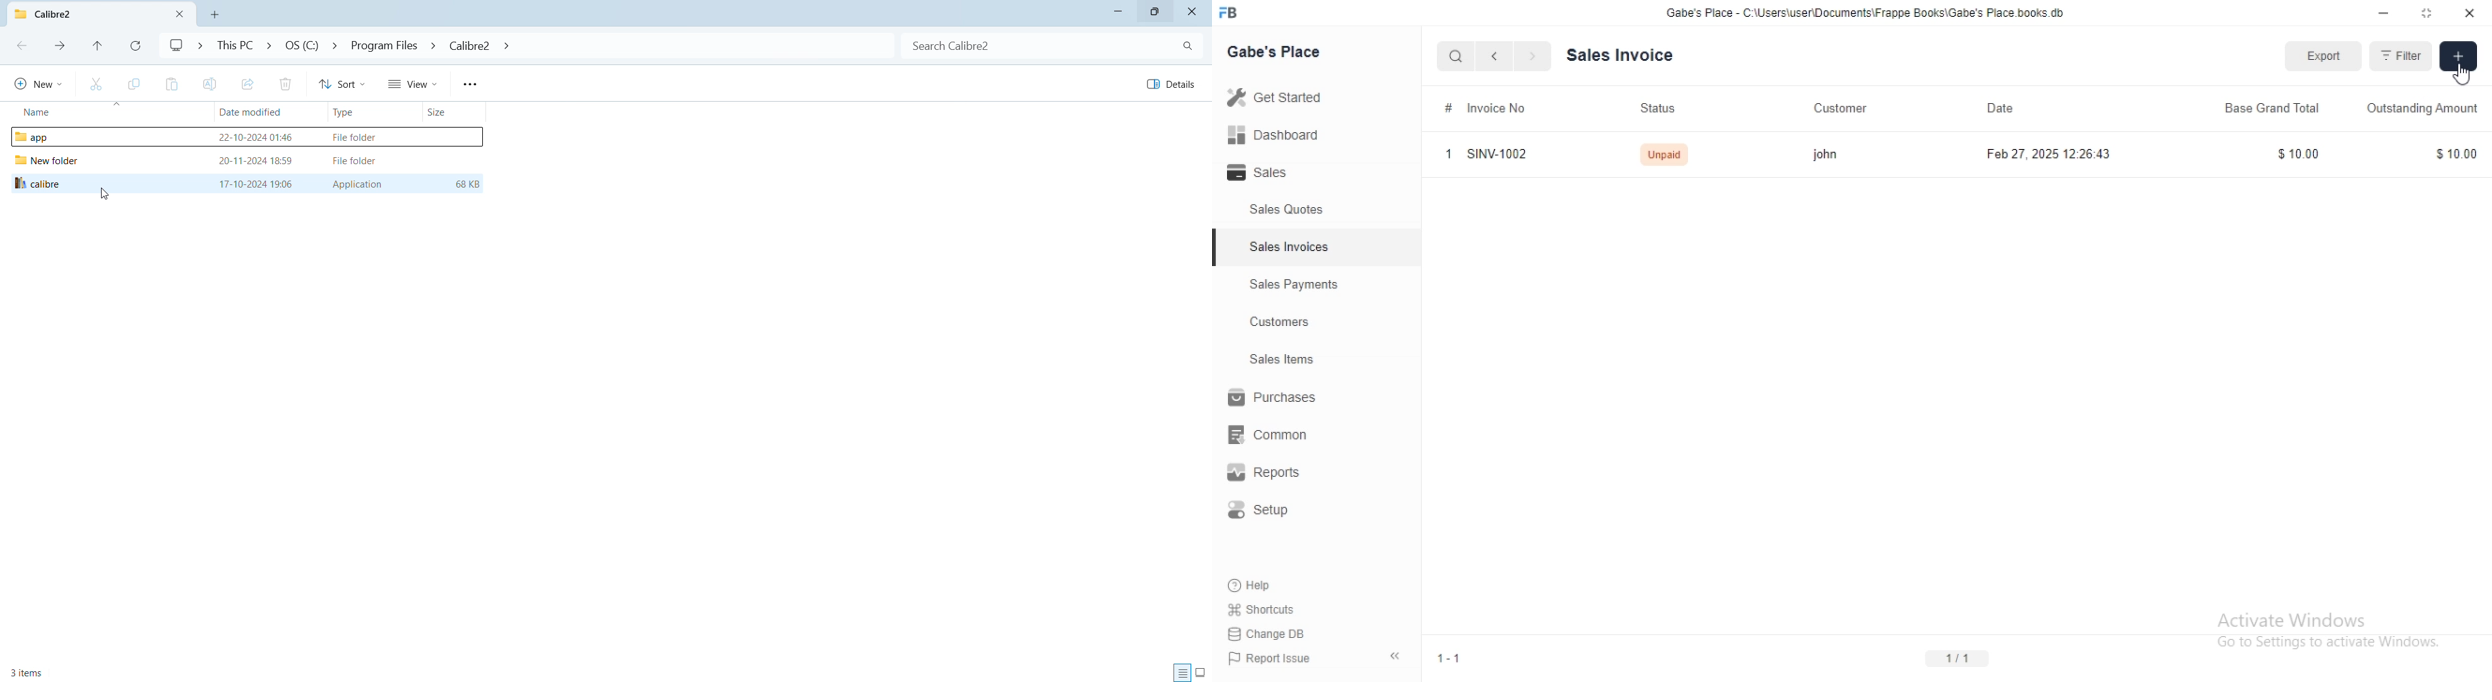 The image size is (2492, 700). What do you see at coordinates (1289, 285) in the screenshot?
I see `Sales Payments` at bounding box center [1289, 285].